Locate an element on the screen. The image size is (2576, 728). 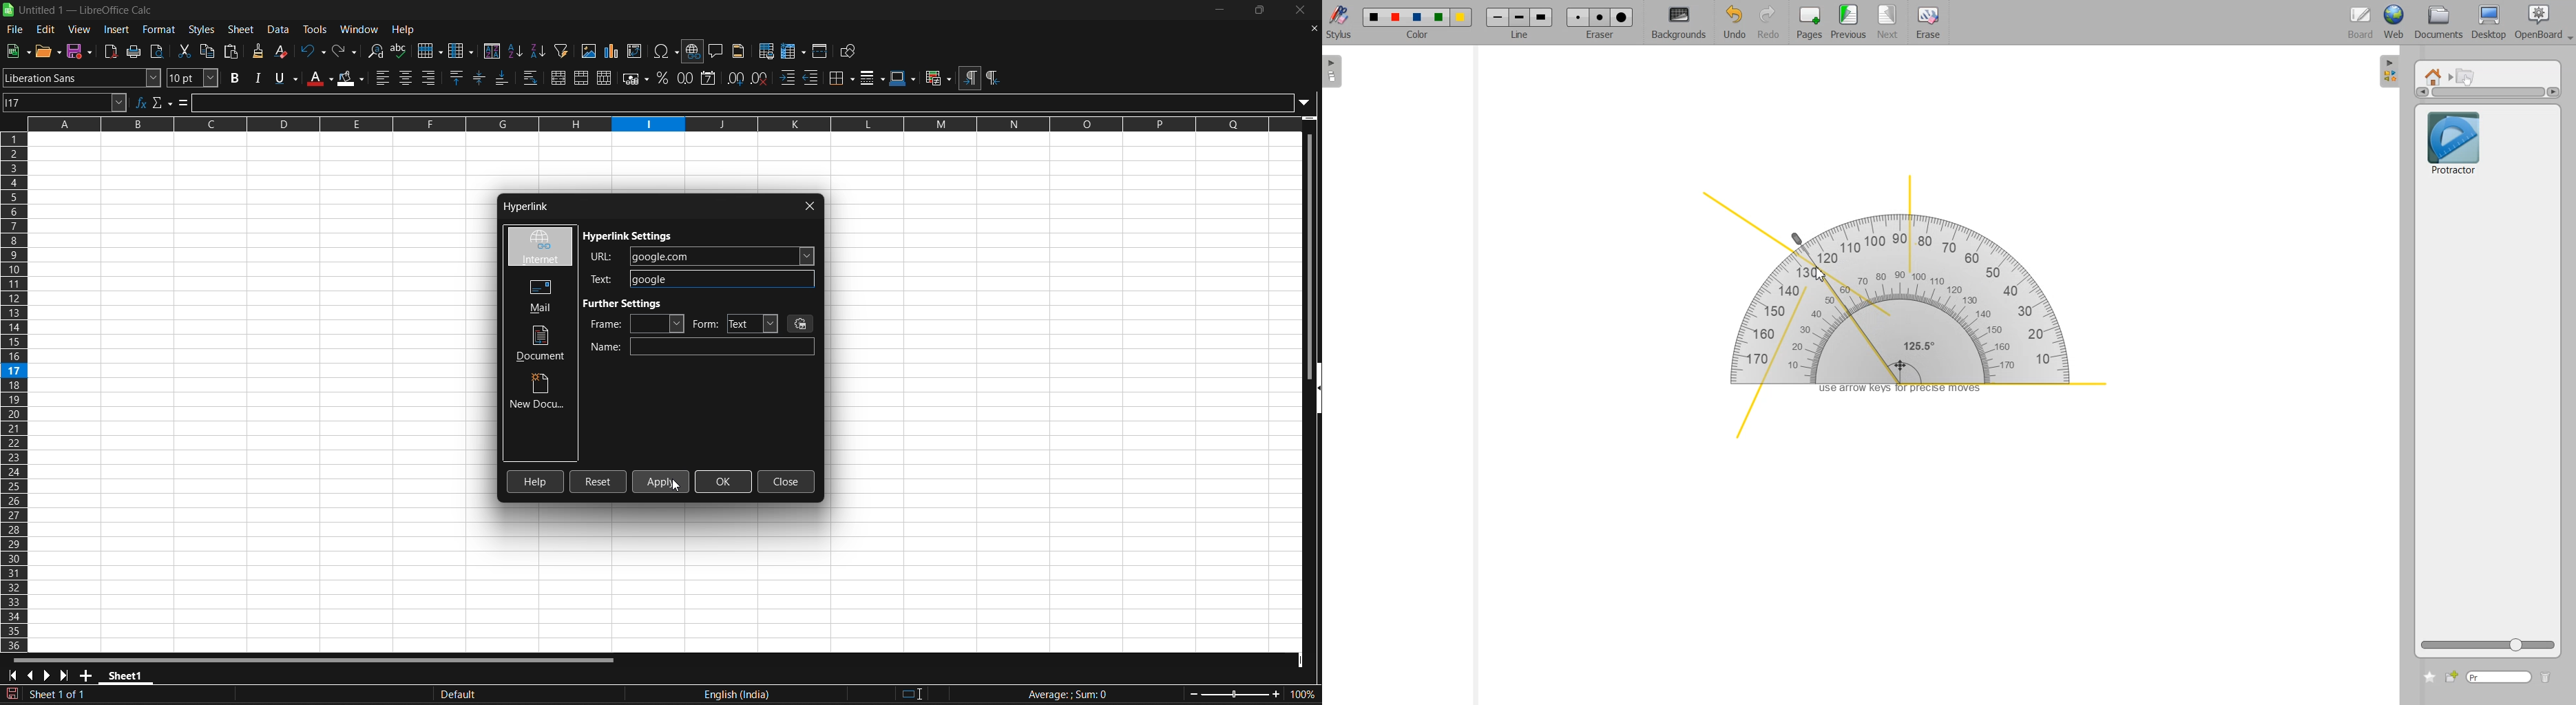
underline is located at coordinates (285, 78).